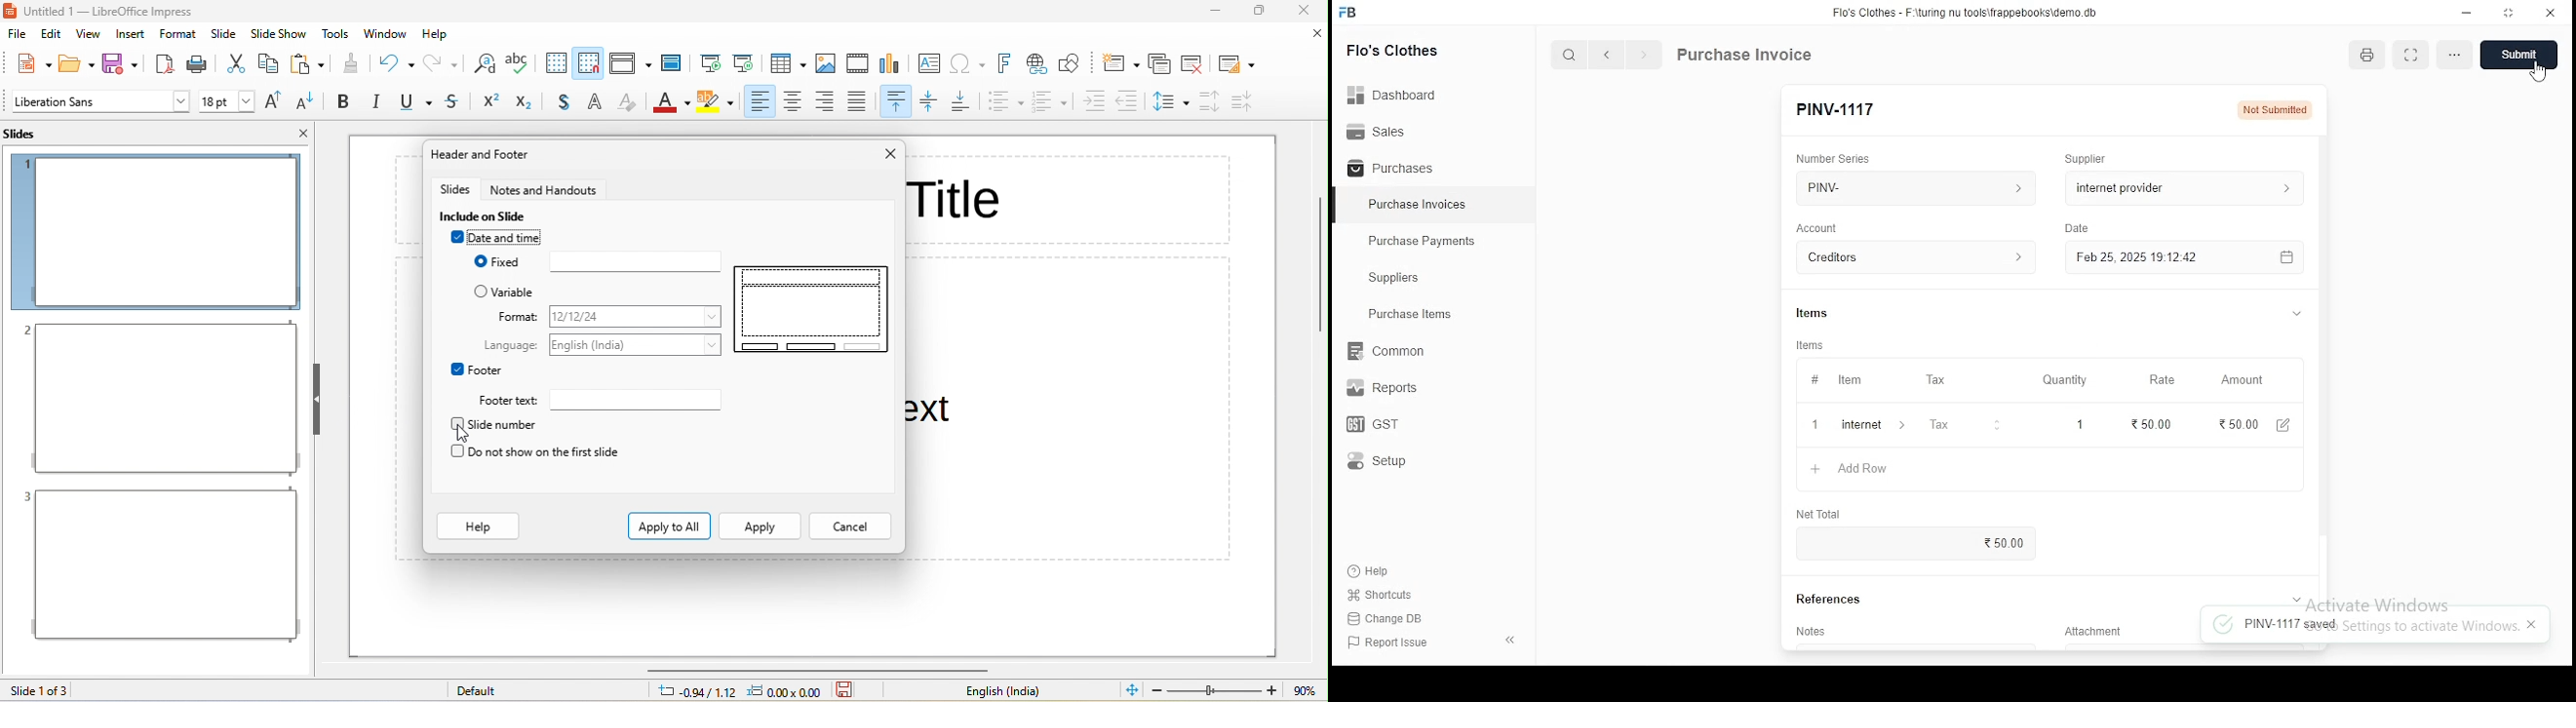  What do you see at coordinates (521, 293) in the screenshot?
I see `variable` at bounding box center [521, 293].